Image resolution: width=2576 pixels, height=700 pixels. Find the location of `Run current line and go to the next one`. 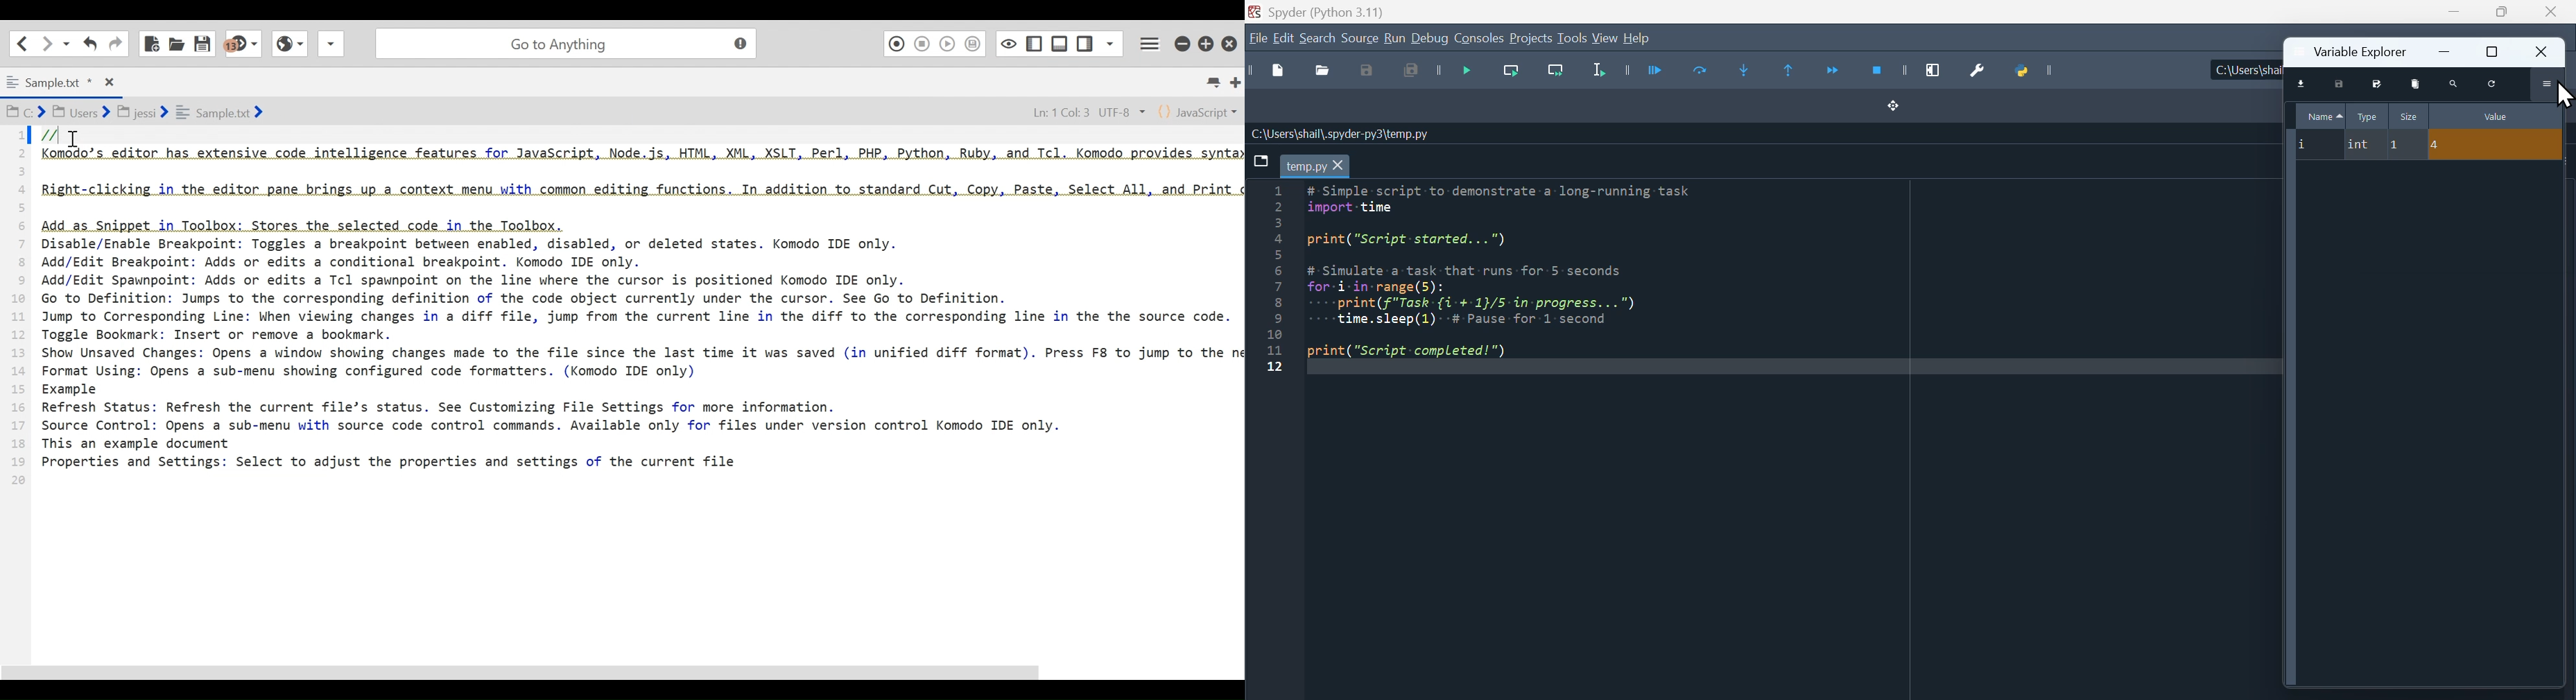

Run current line and go to the next one is located at coordinates (1555, 75).